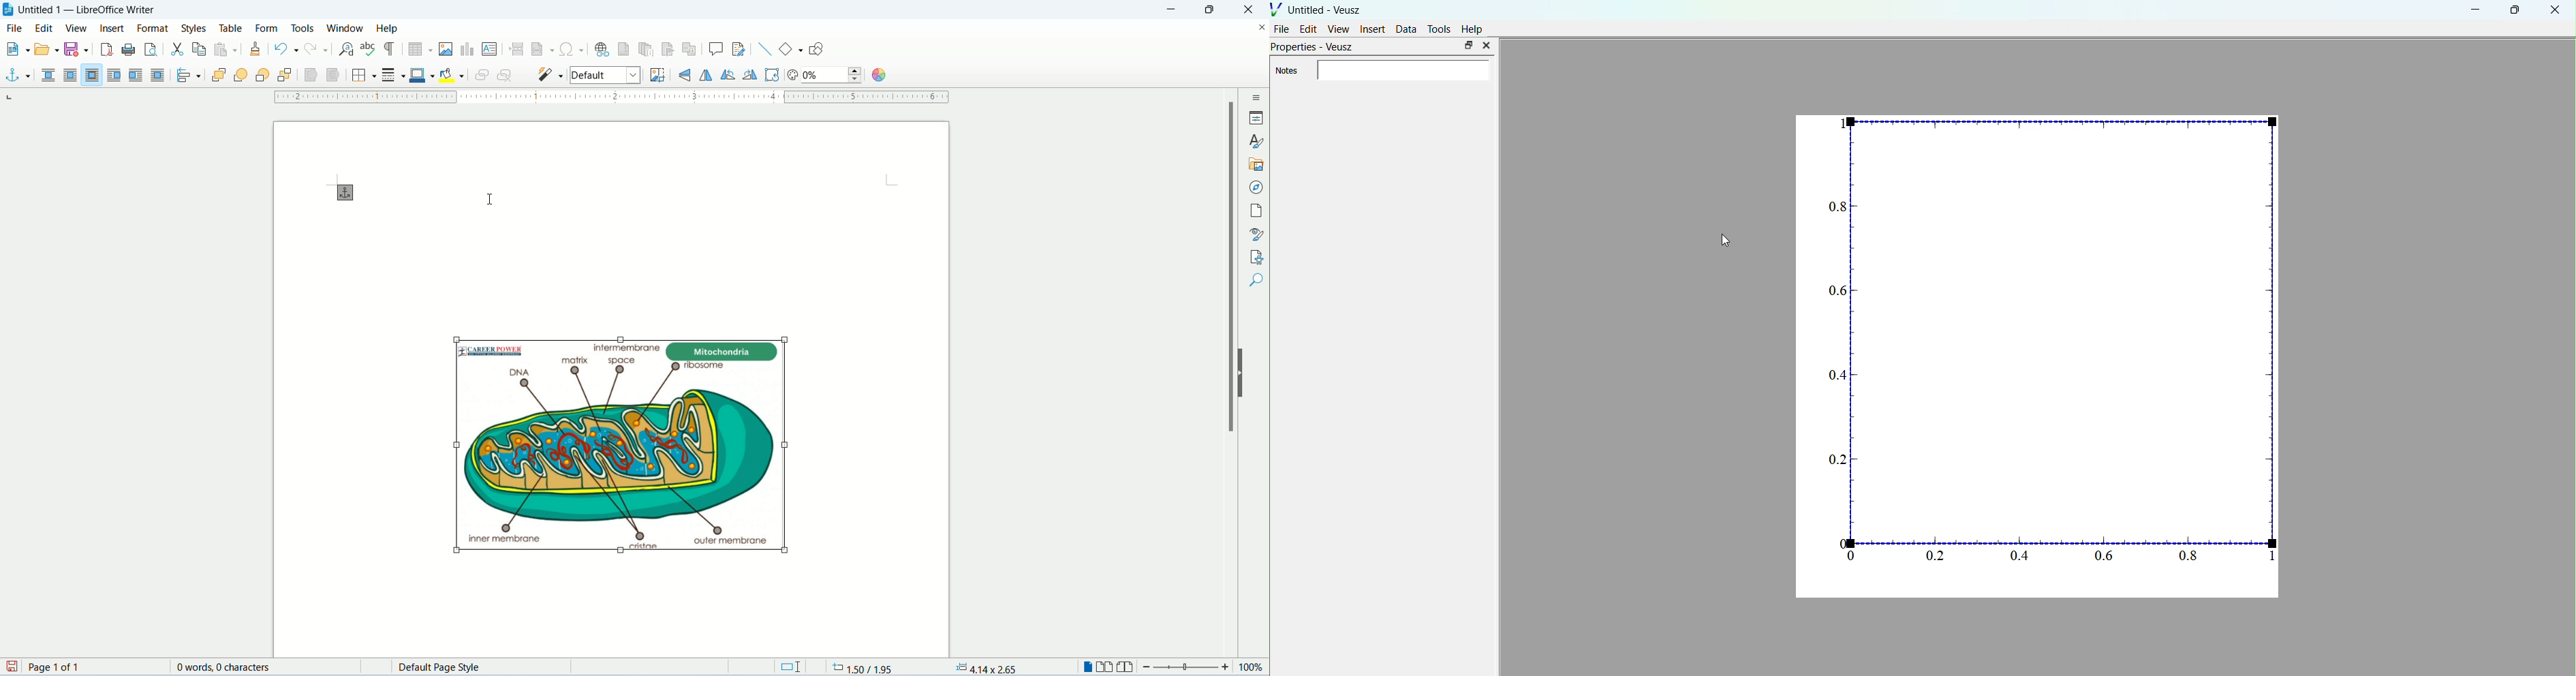 This screenshot has height=700, width=2576. What do you see at coordinates (46, 48) in the screenshot?
I see `open` at bounding box center [46, 48].